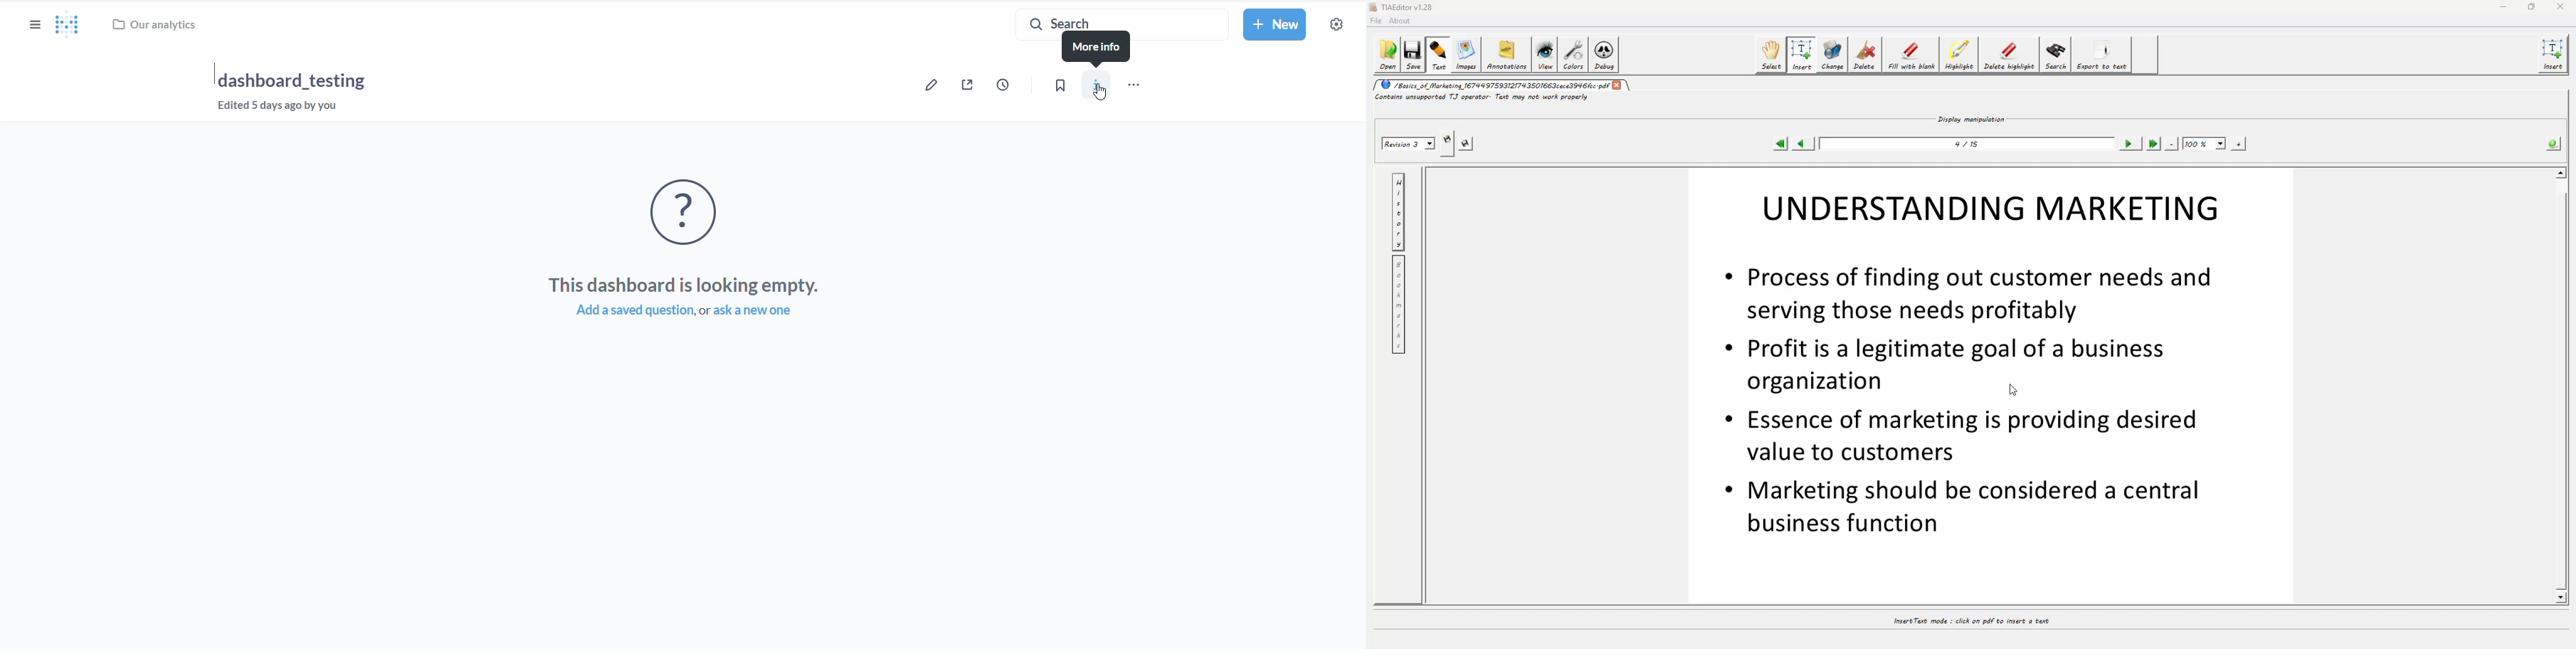  What do you see at coordinates (1544, 54) in the screenshot?
I see `view` at bounding box center [1544, 54].